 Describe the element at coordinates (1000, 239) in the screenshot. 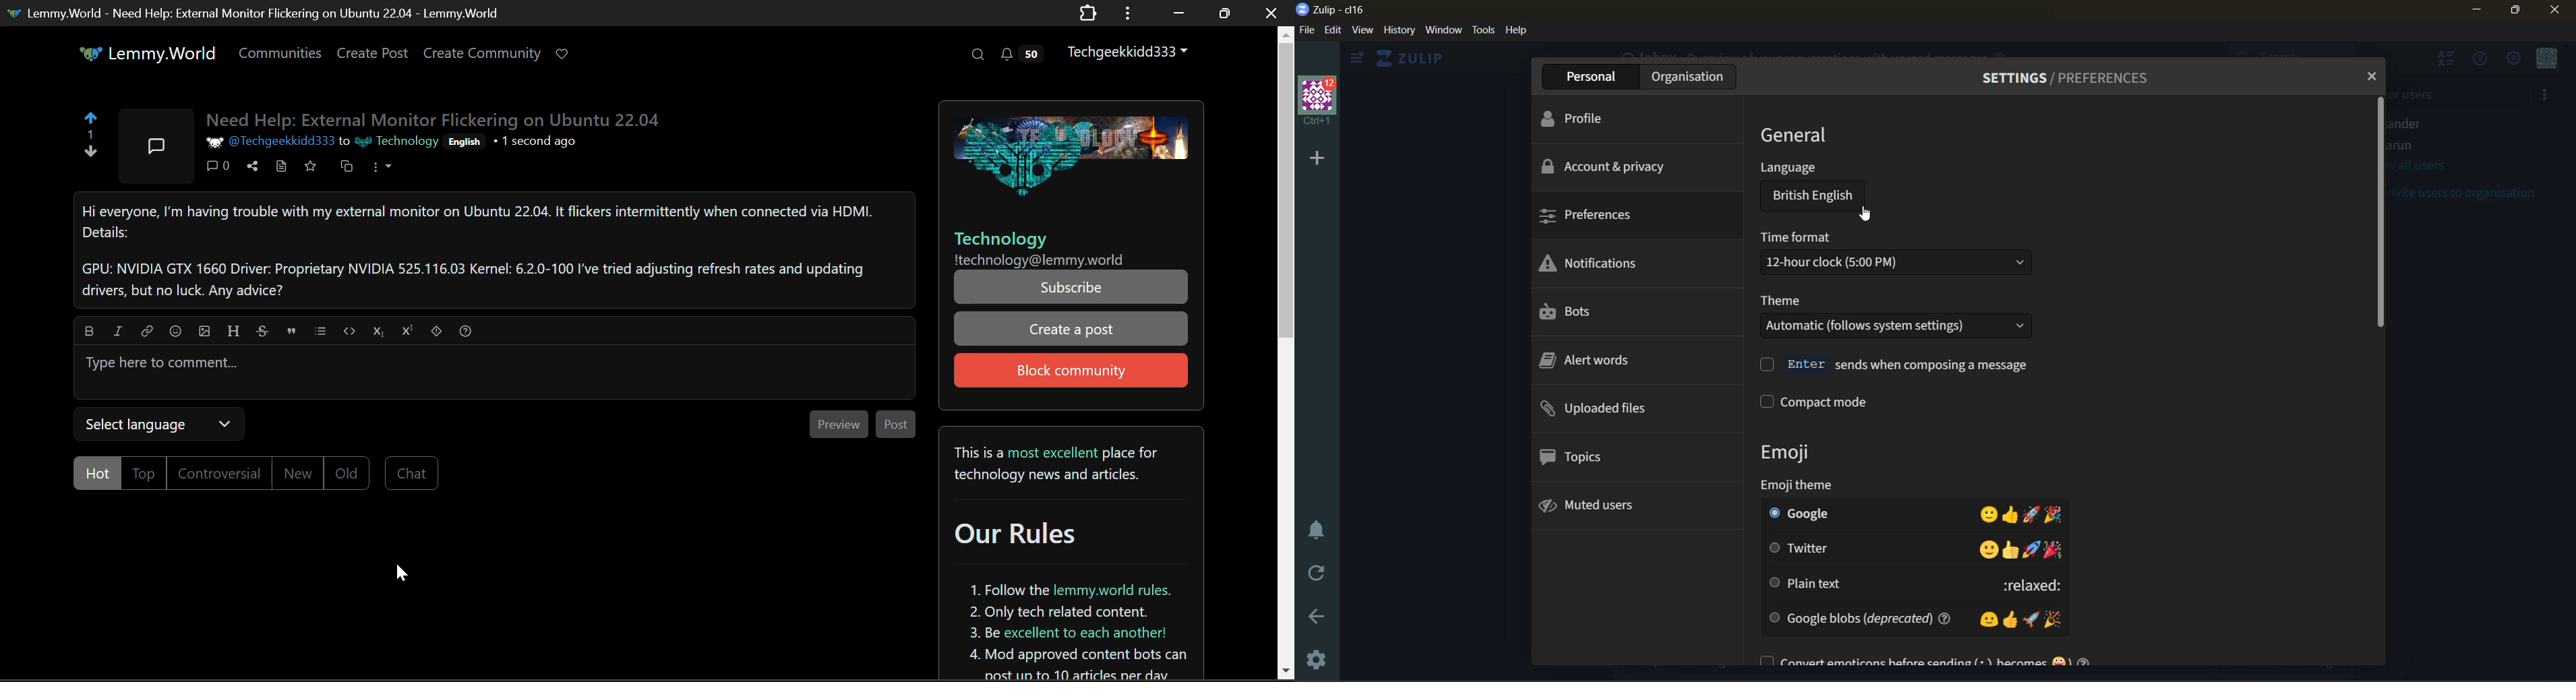

I see `Technology` at that location.